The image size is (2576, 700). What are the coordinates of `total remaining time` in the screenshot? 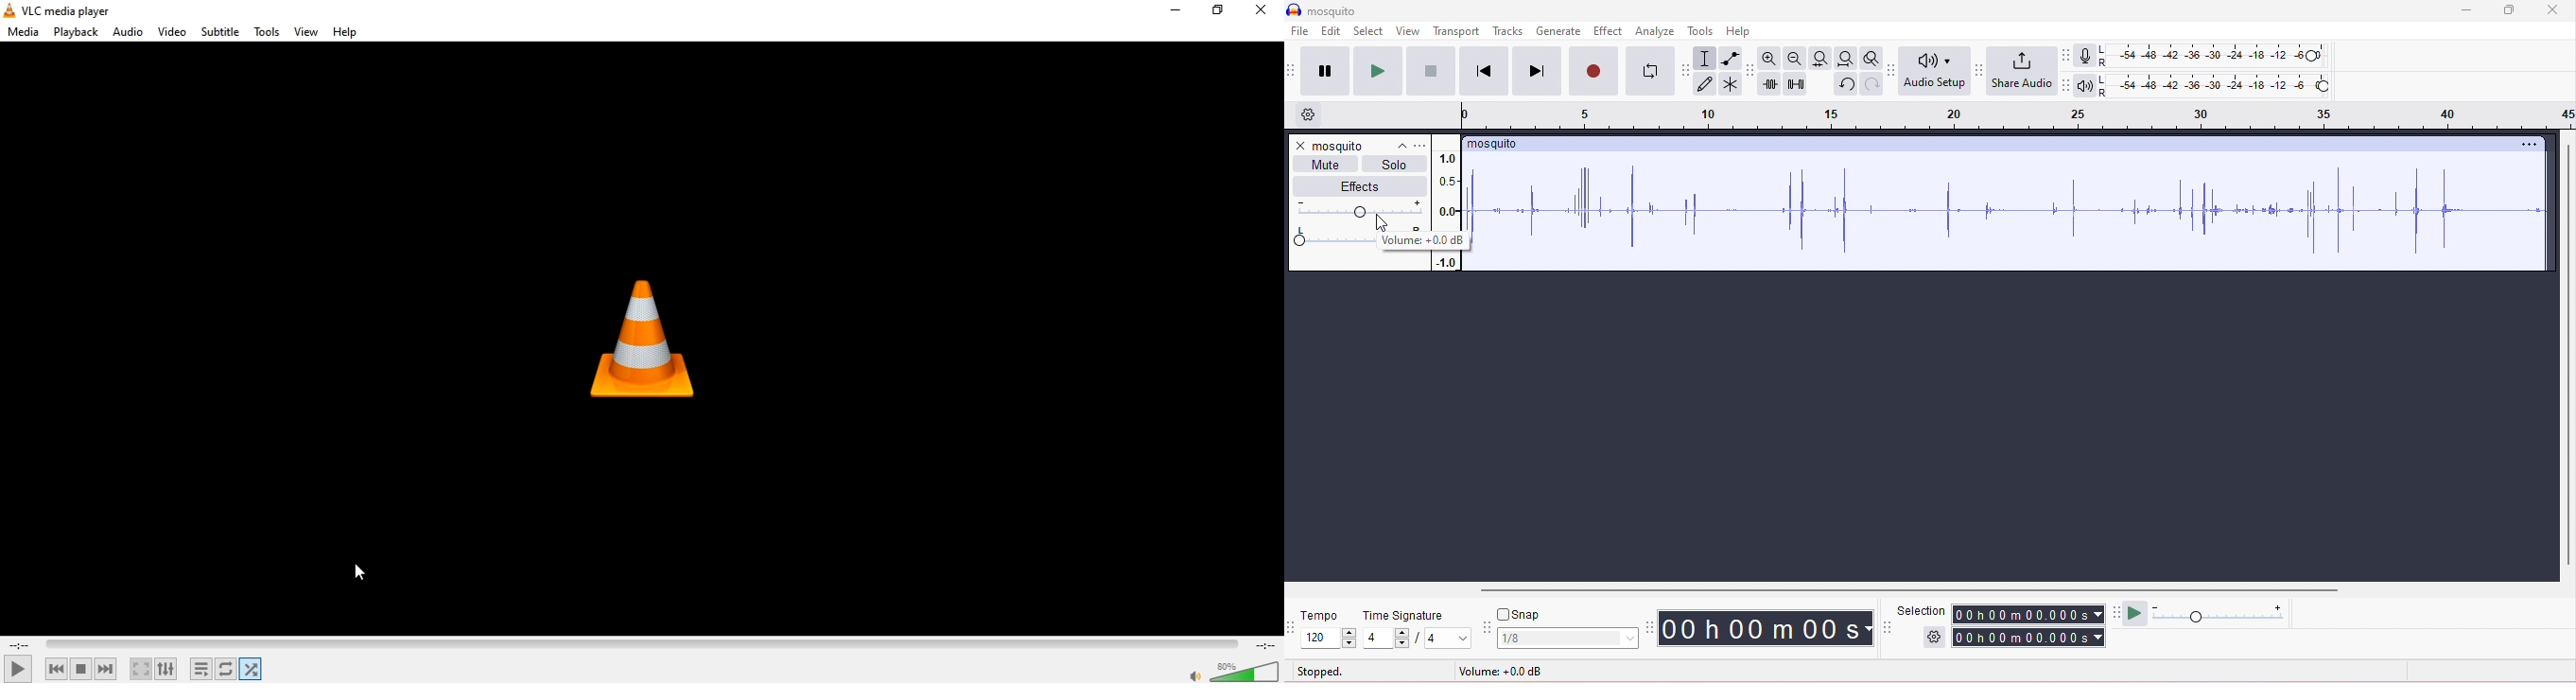 It's located at (1266, 644).